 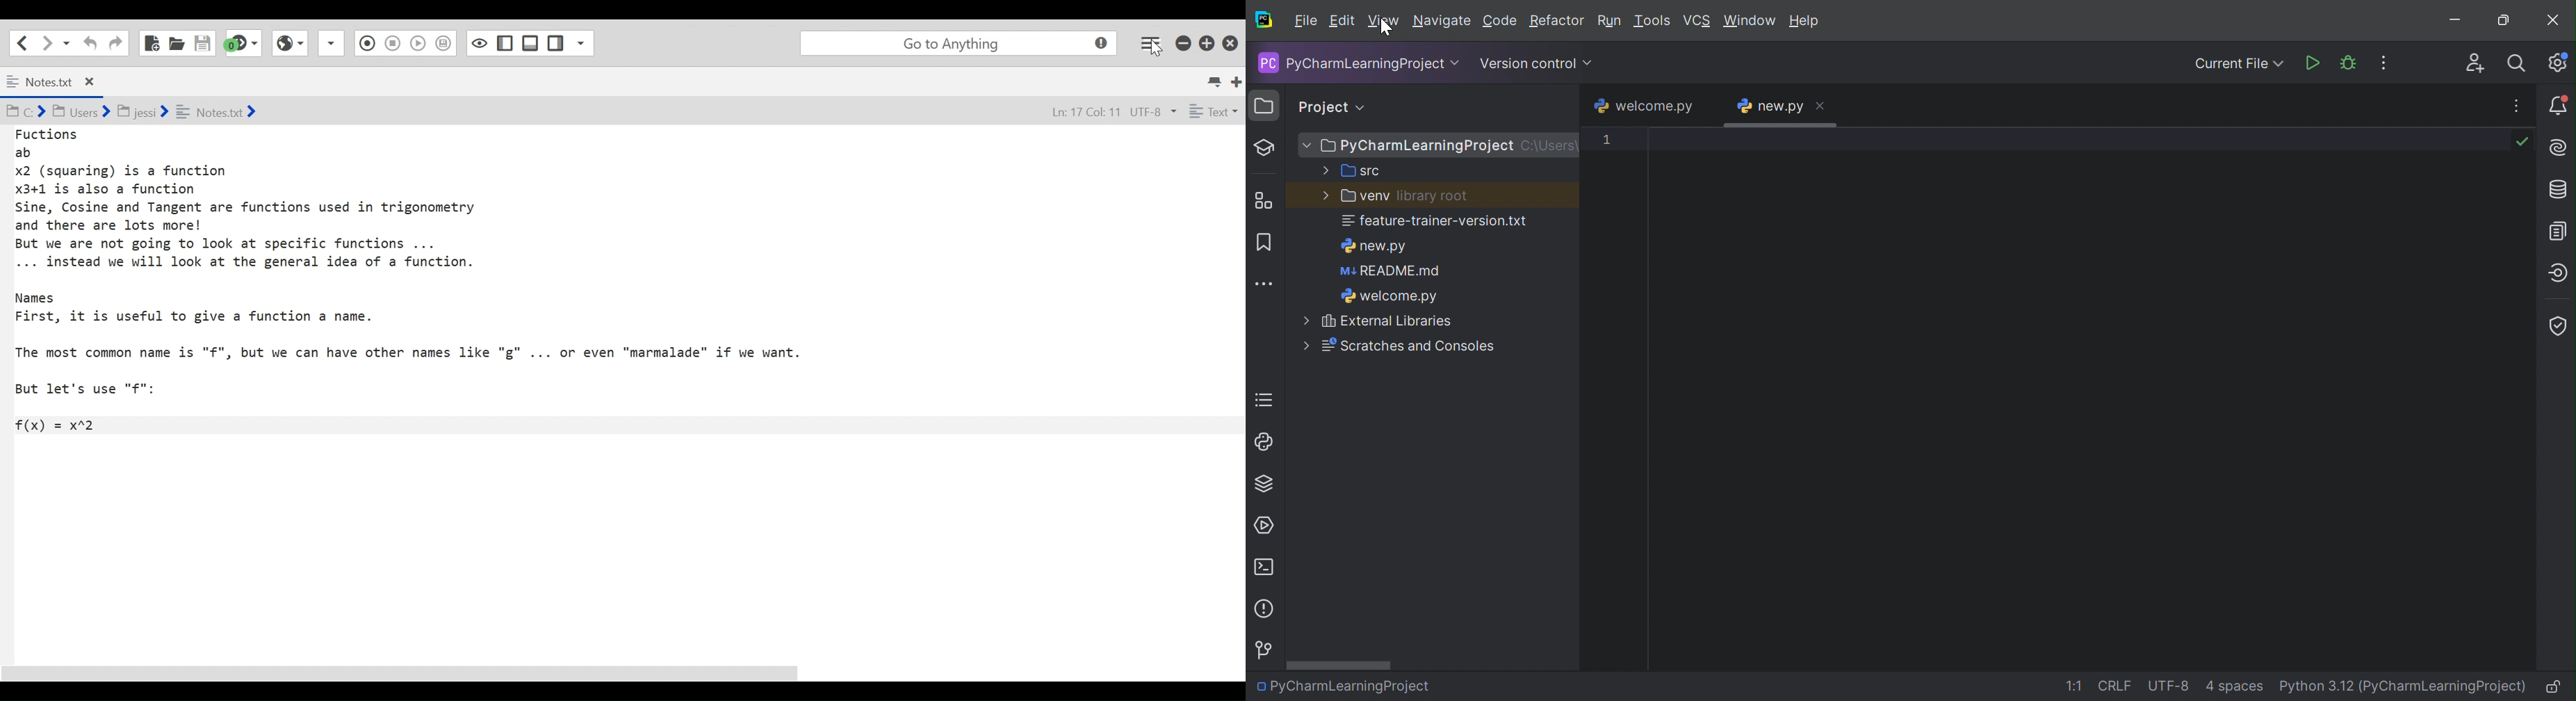 I want to click on Bookmarks, so click(x=1262, y=241).